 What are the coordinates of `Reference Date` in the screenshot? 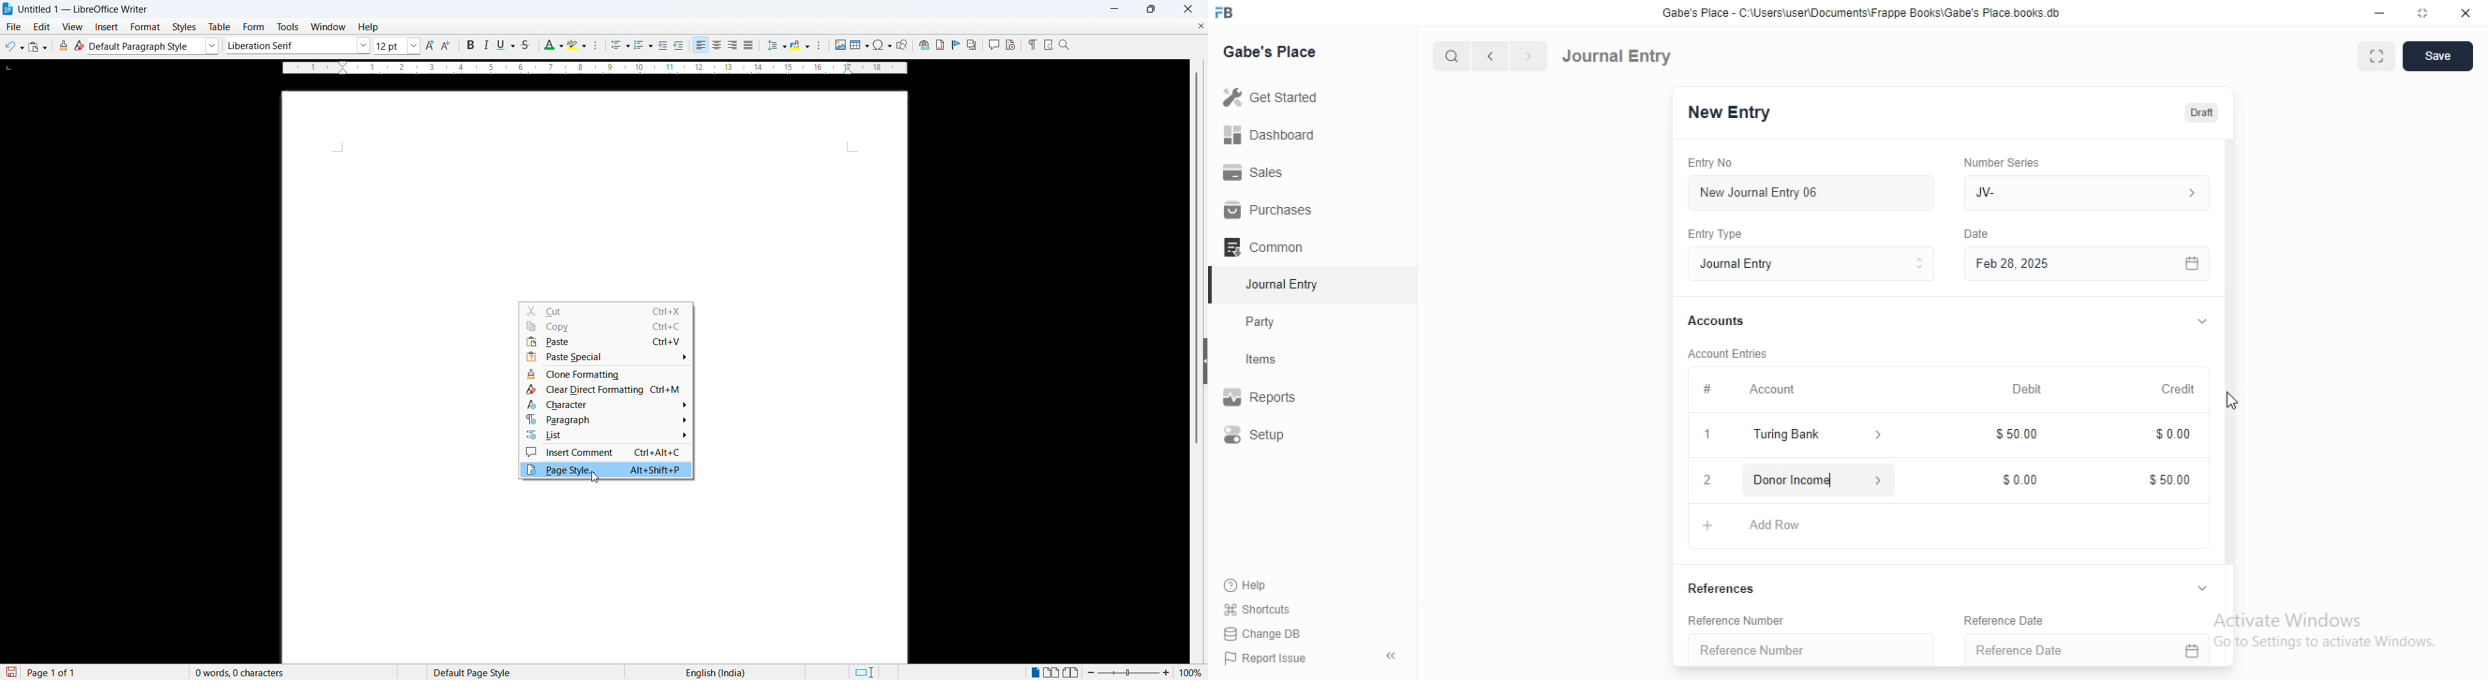 It's located at (2015, 620).